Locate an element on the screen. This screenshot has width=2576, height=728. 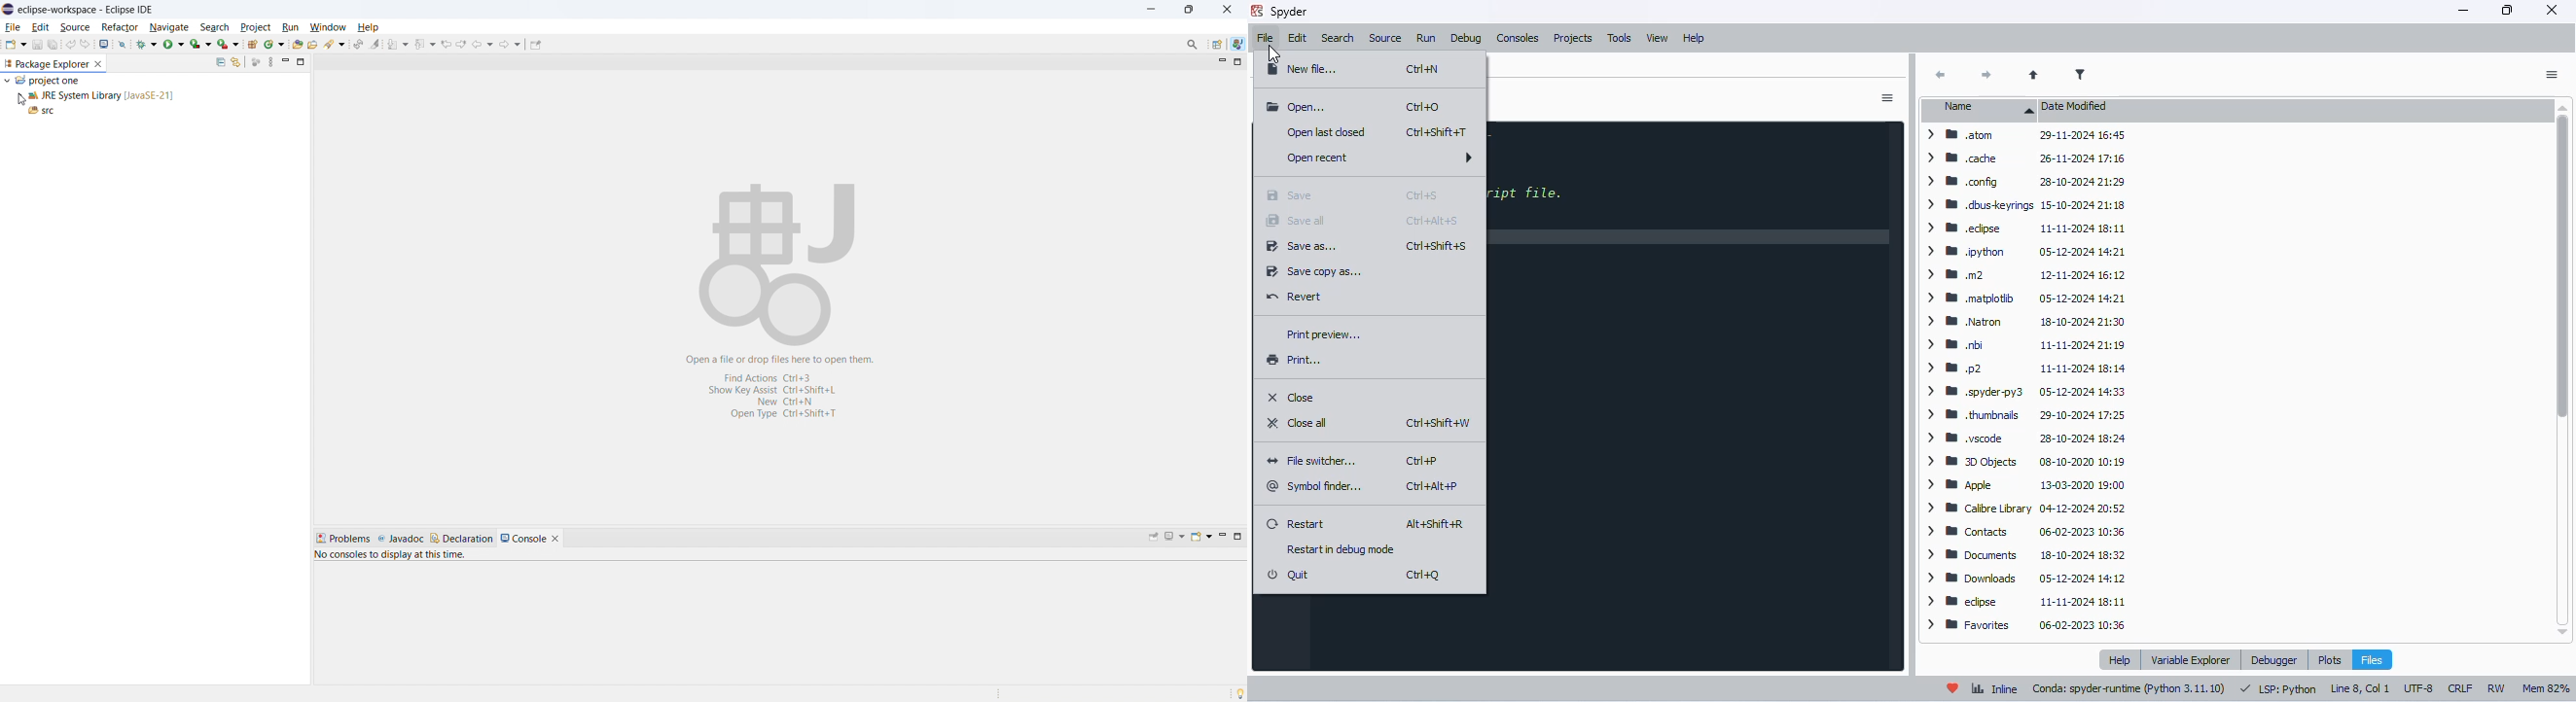
open last closed is located at coordinates (1325, 132).